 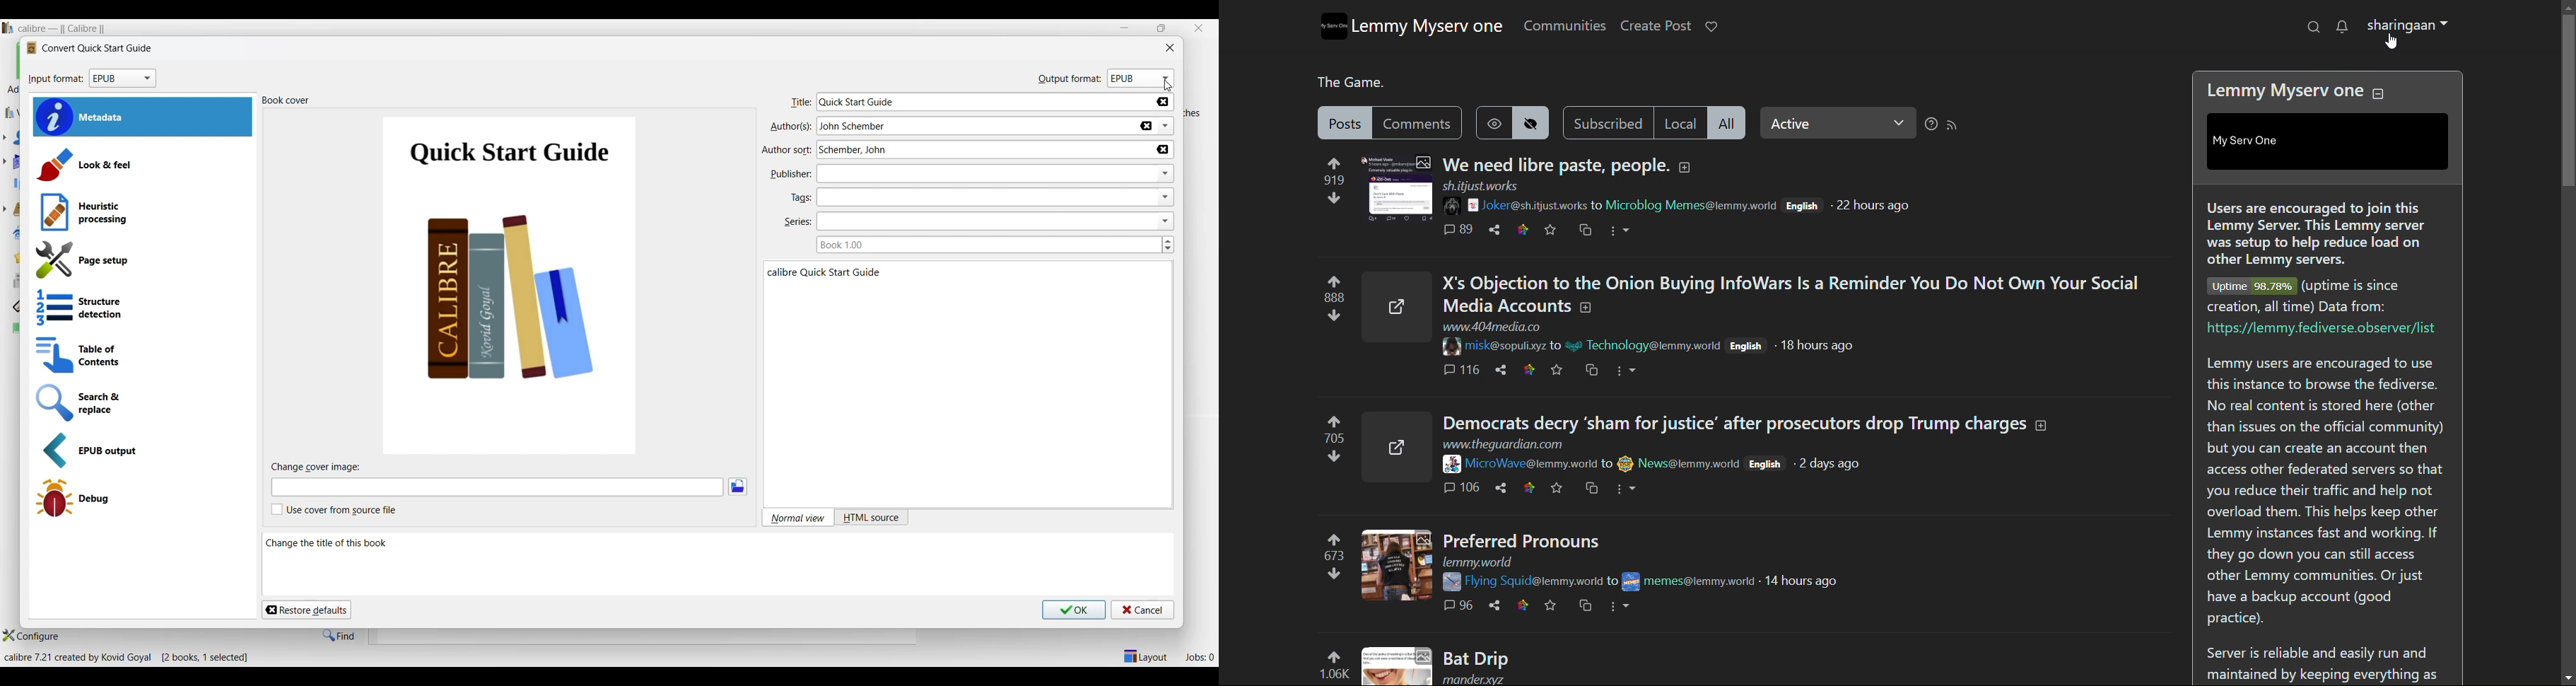 I want to click on author sort, so click(x=788, y=149).